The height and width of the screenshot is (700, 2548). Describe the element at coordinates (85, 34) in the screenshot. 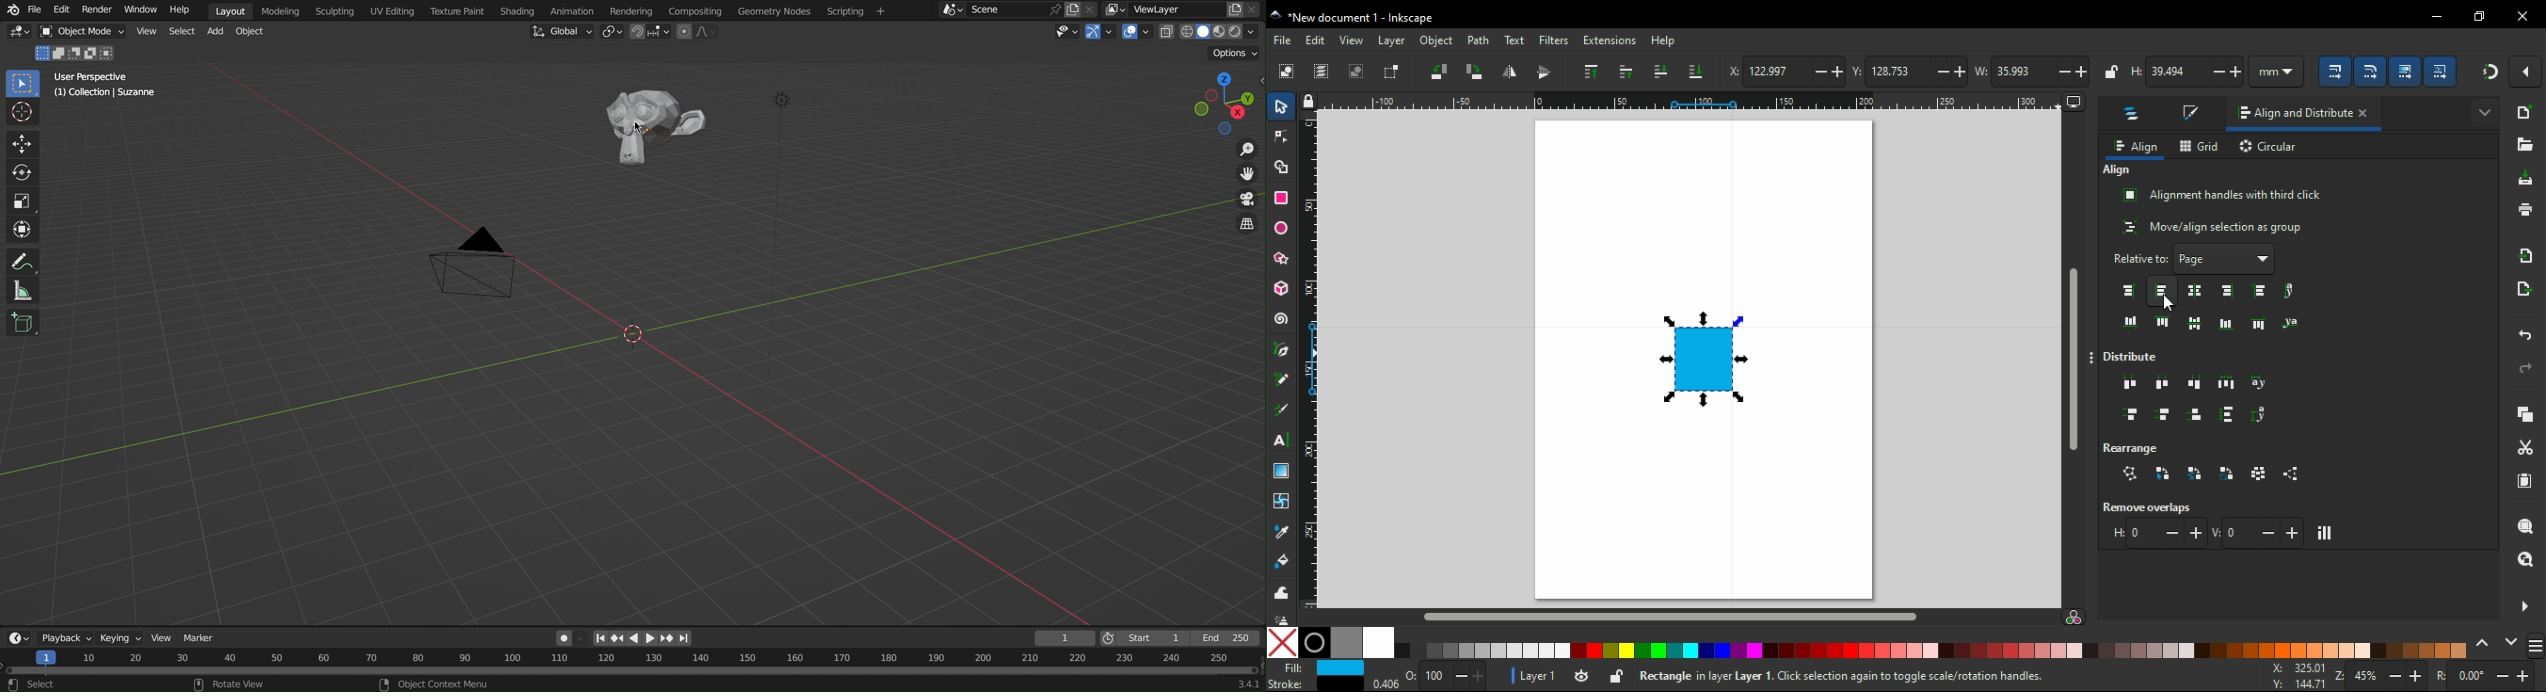

I see `object mode` at that location.